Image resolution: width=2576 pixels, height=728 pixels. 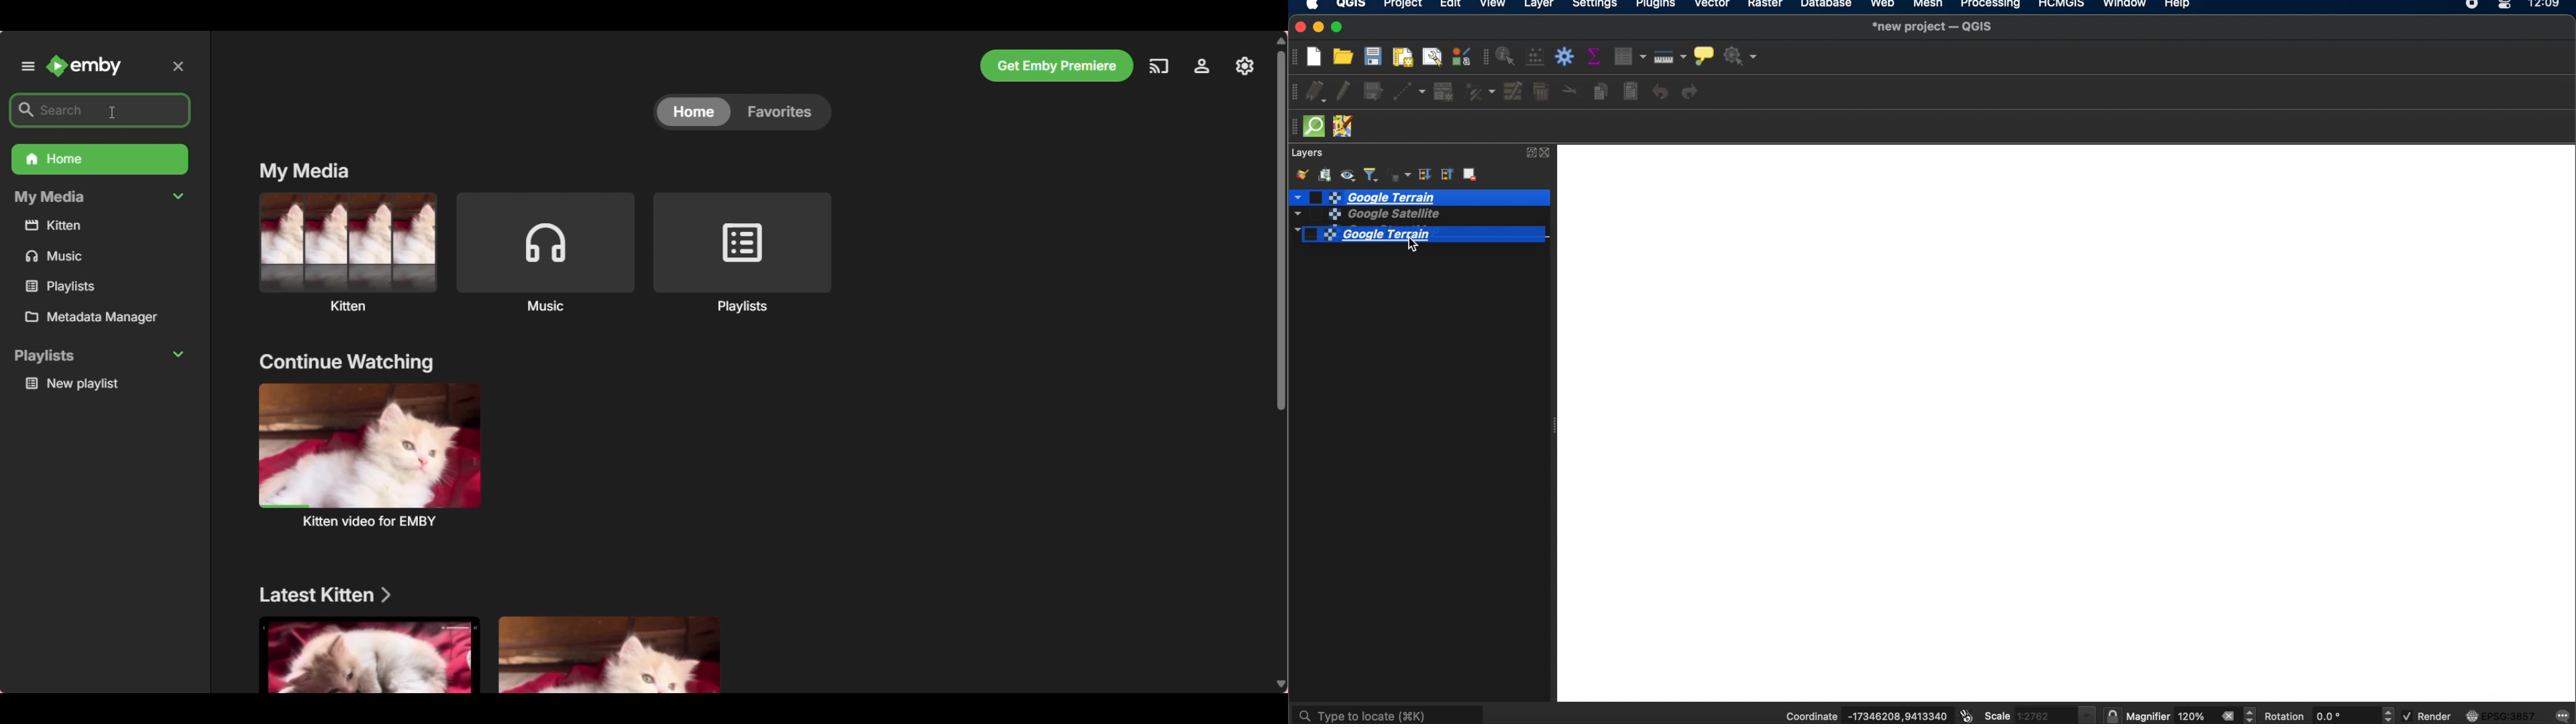 What do you see at coordinates (1514, 91) in the screenshot?
I see `modify` at bounding box center [1514, 91].